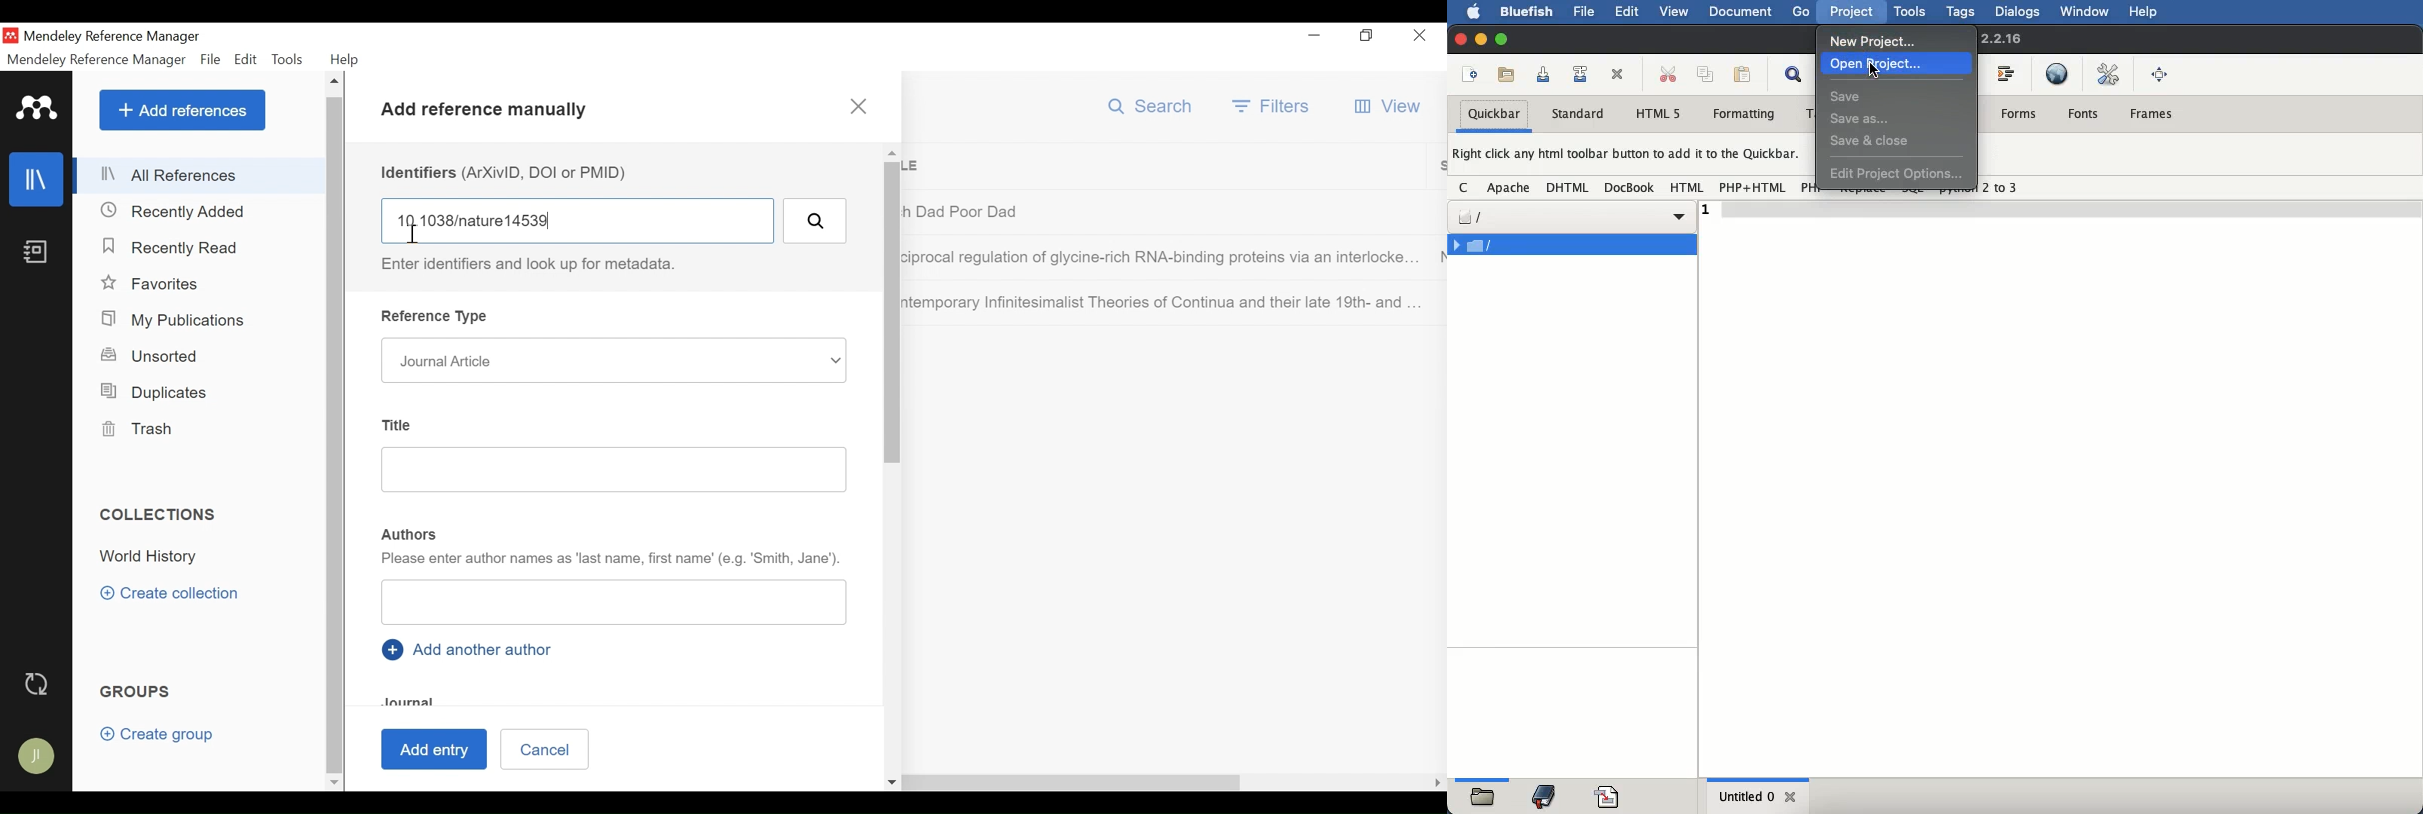  I want to click on All References, so click(200, 176).